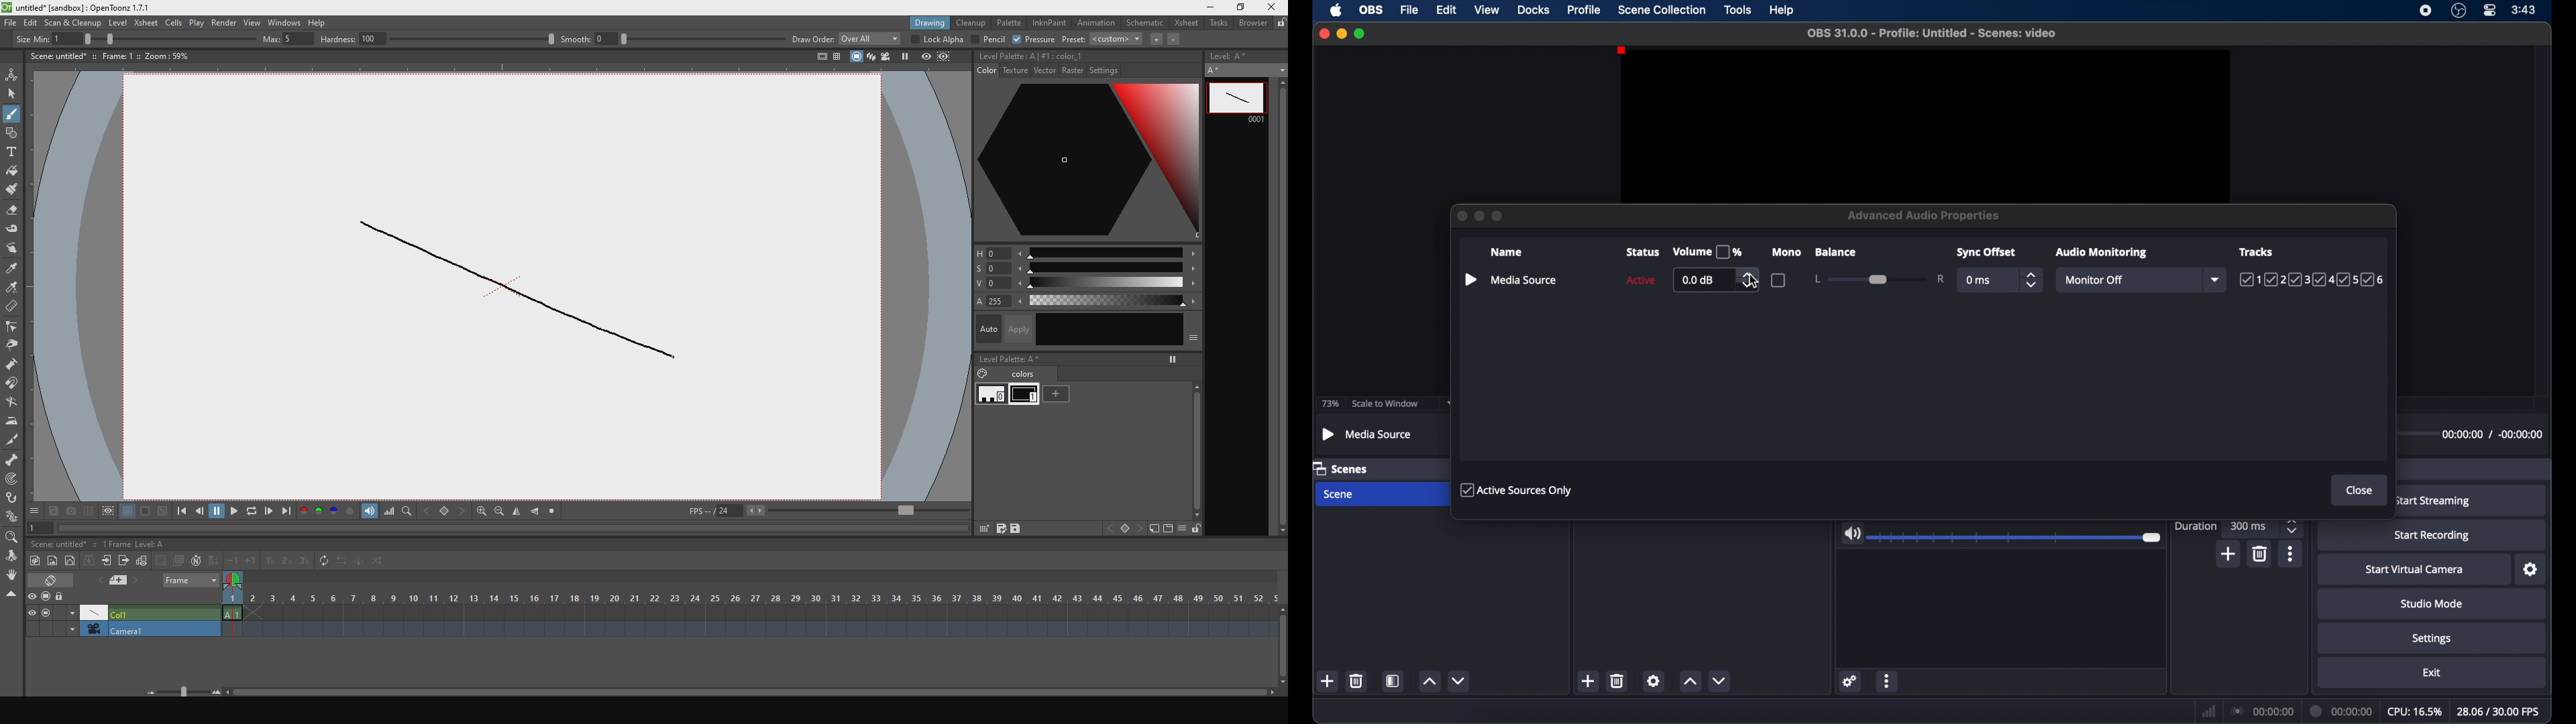 The width and height of the screenshot is (2576, 728). Describe the element at coordinates (1750, 280) in the screenshot. I see `stepper buttons` at that location.